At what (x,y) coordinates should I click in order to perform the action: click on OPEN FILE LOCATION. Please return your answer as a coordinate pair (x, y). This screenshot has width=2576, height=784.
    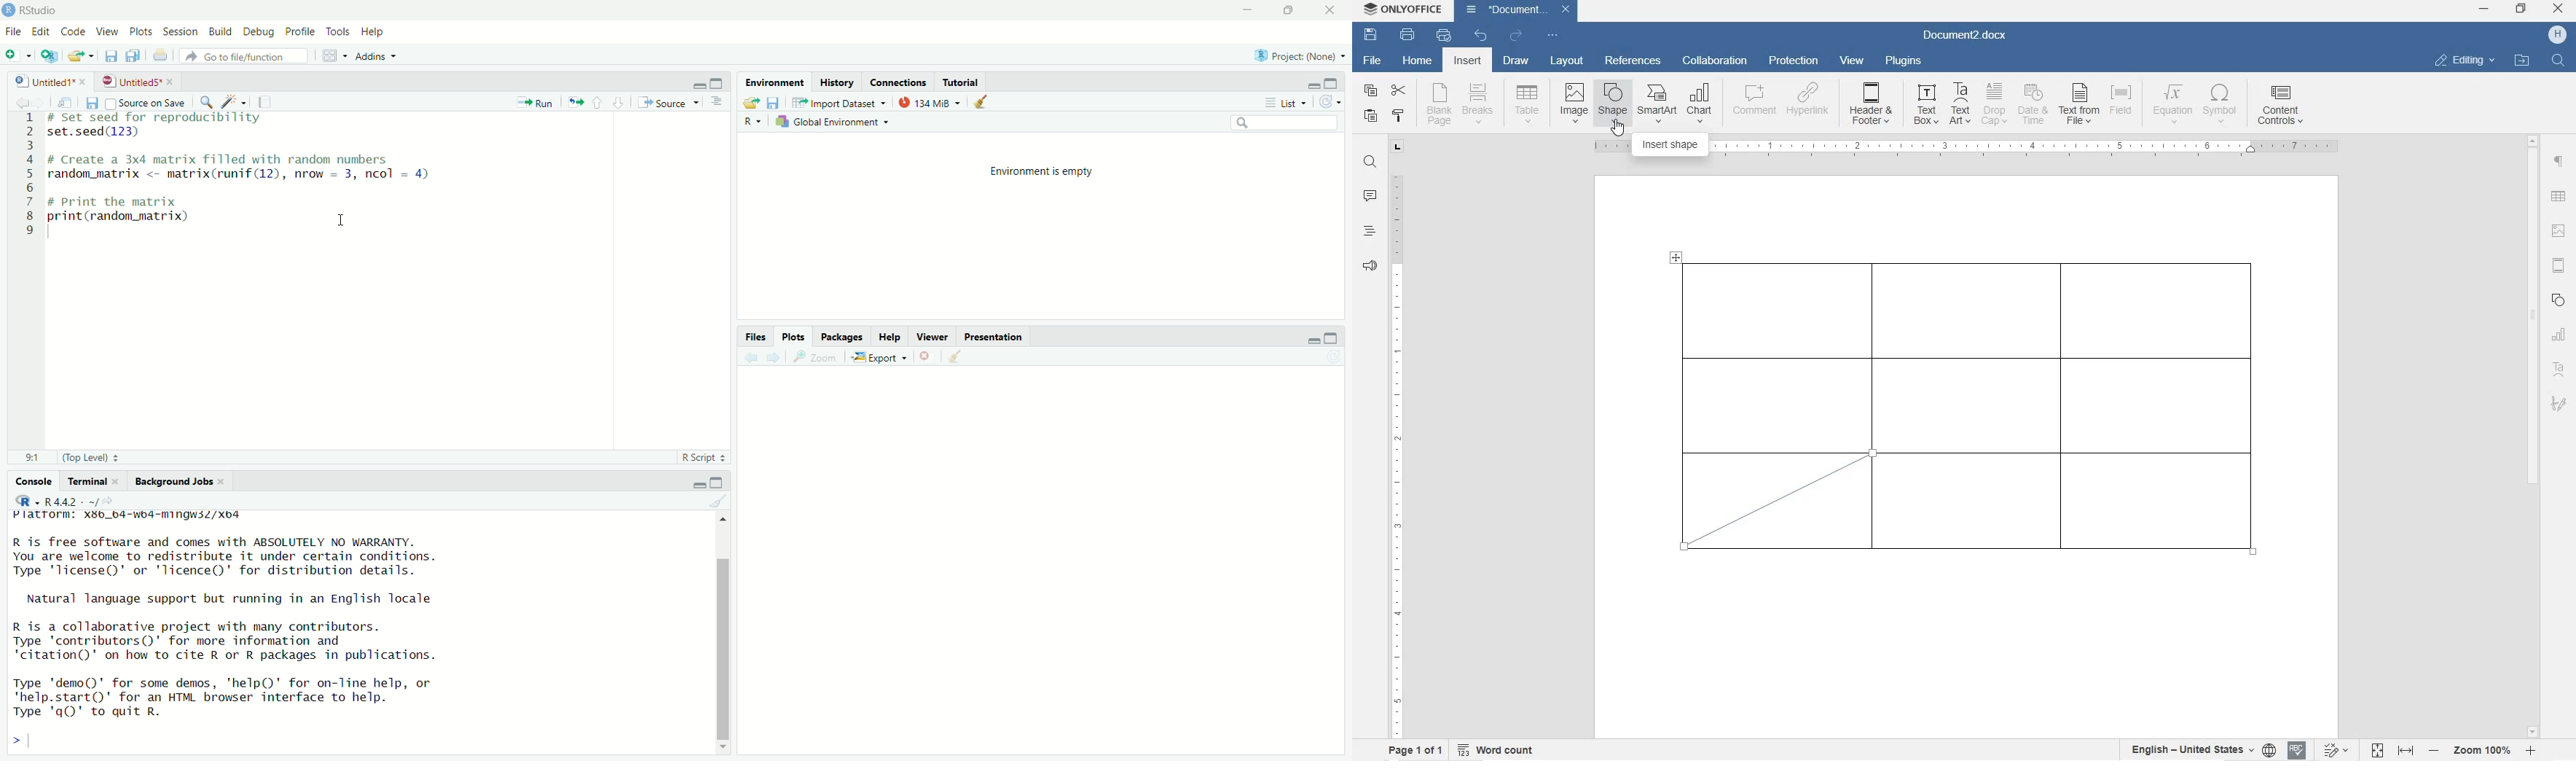
    Looking at the image, I should click on (2524, 61).